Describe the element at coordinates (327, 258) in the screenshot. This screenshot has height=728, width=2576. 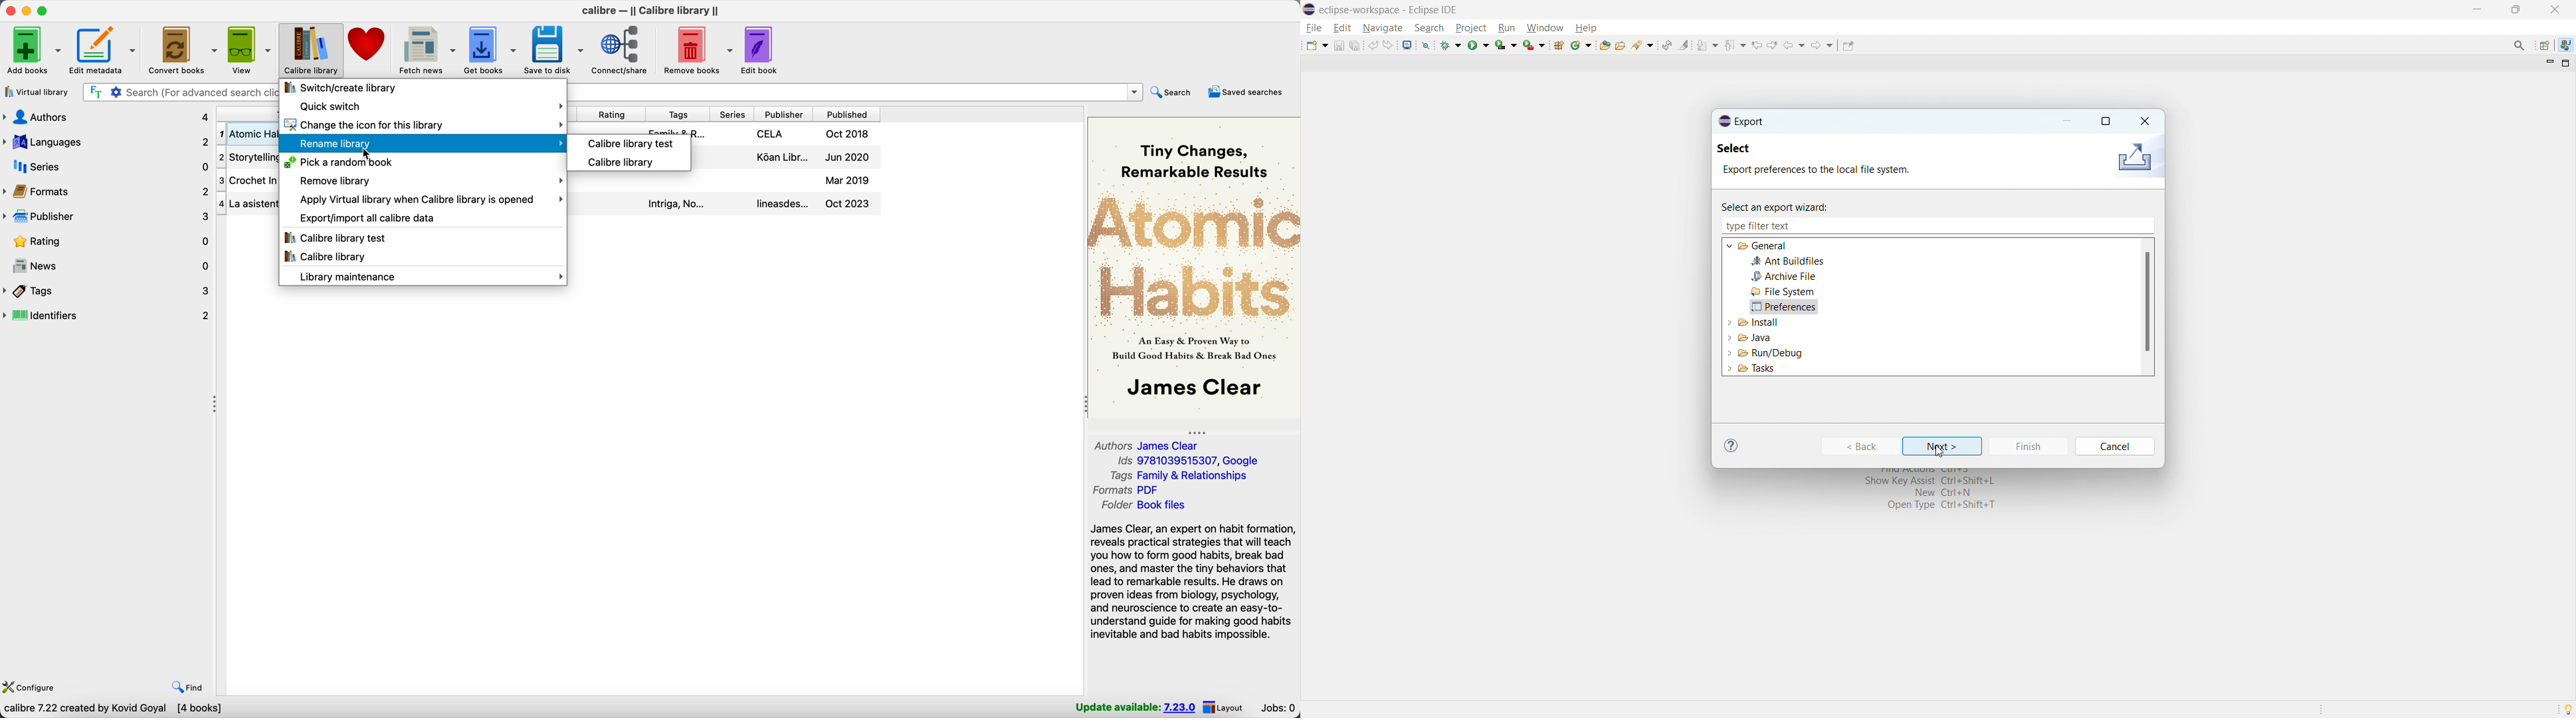
I see `Calibre library` at that location.